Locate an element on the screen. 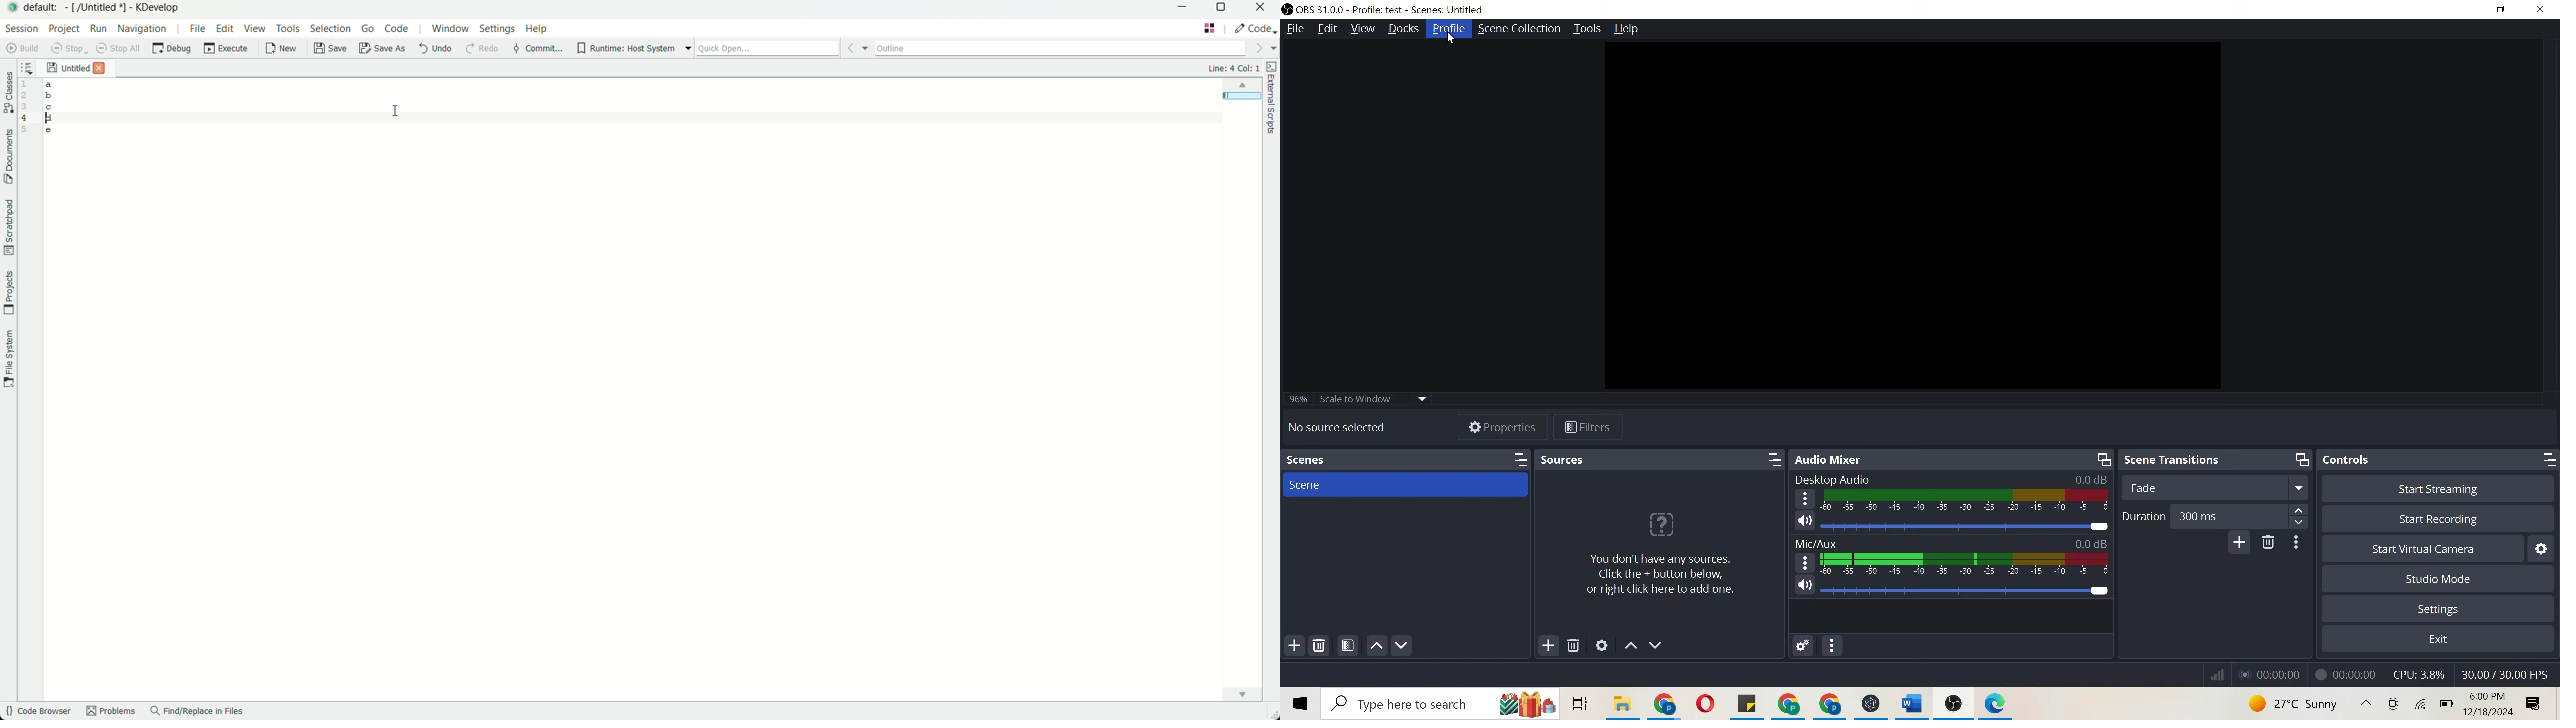 This screenshot has height=728, width=2576. scene is located at coordinates (1408, 487).